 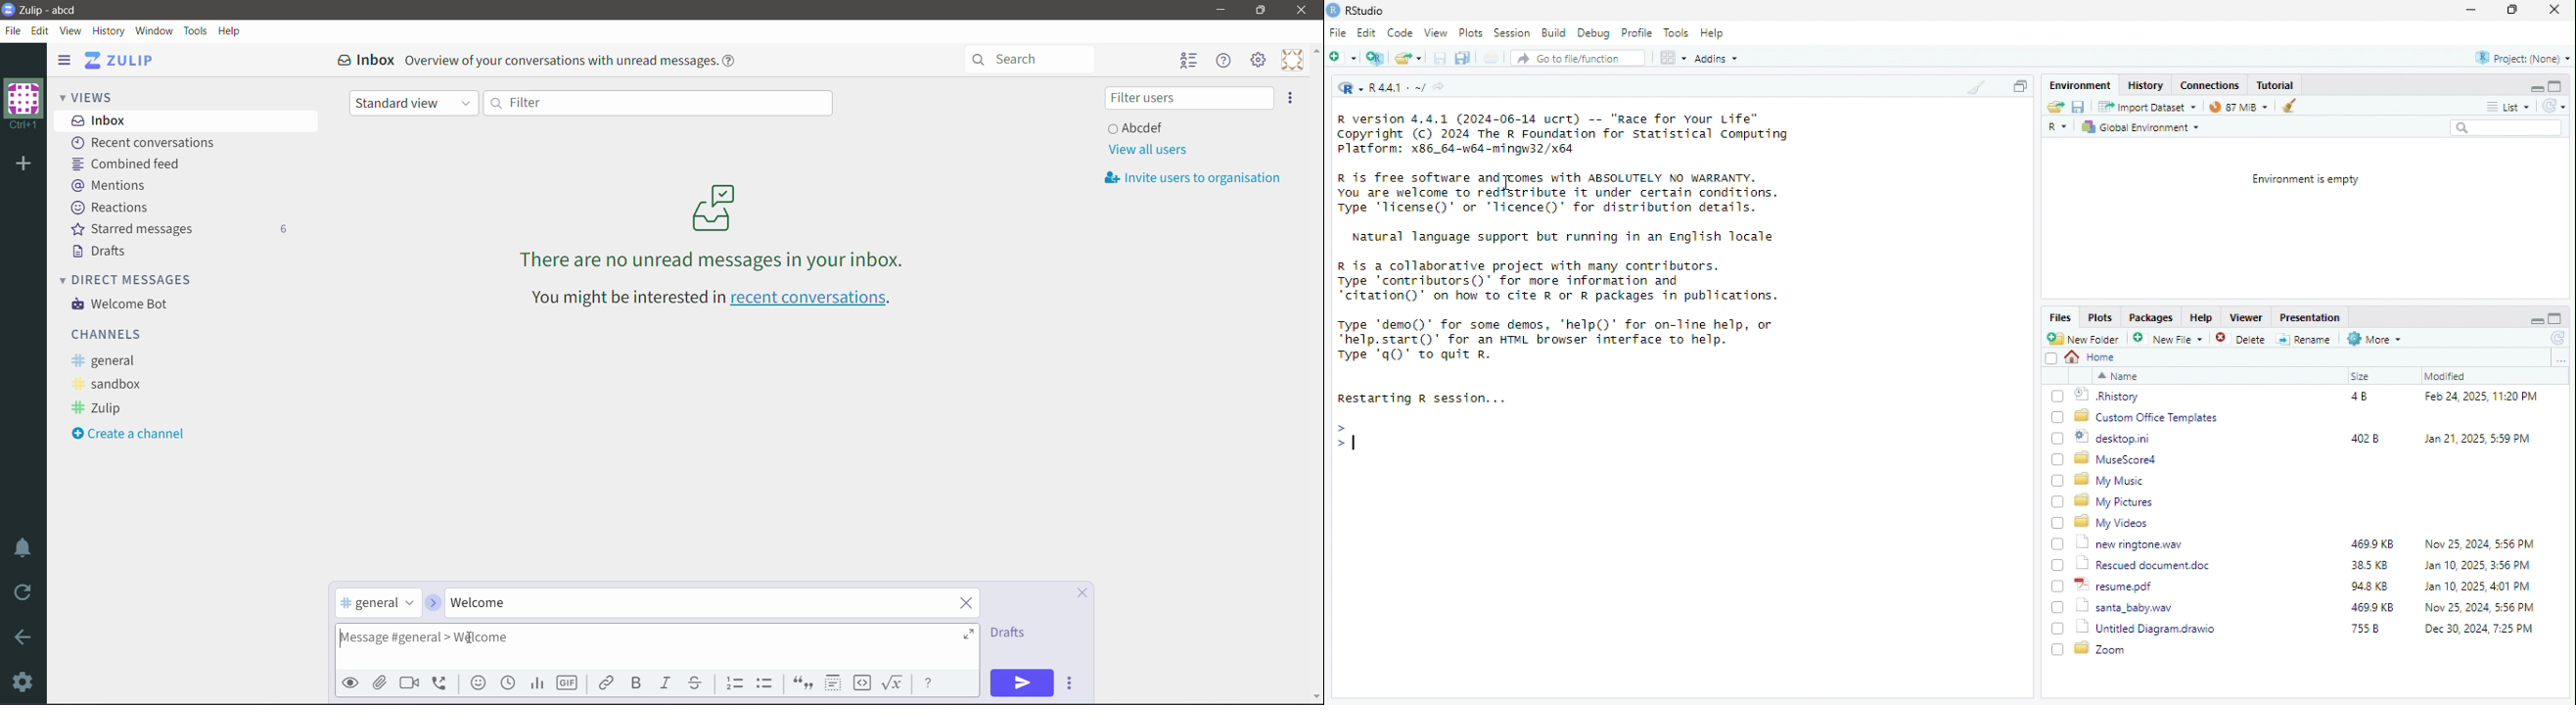 What do you see at coordinates (2116, 459) in the screenshot?
I see `MuseScored` at bounding box center [2116, 459].